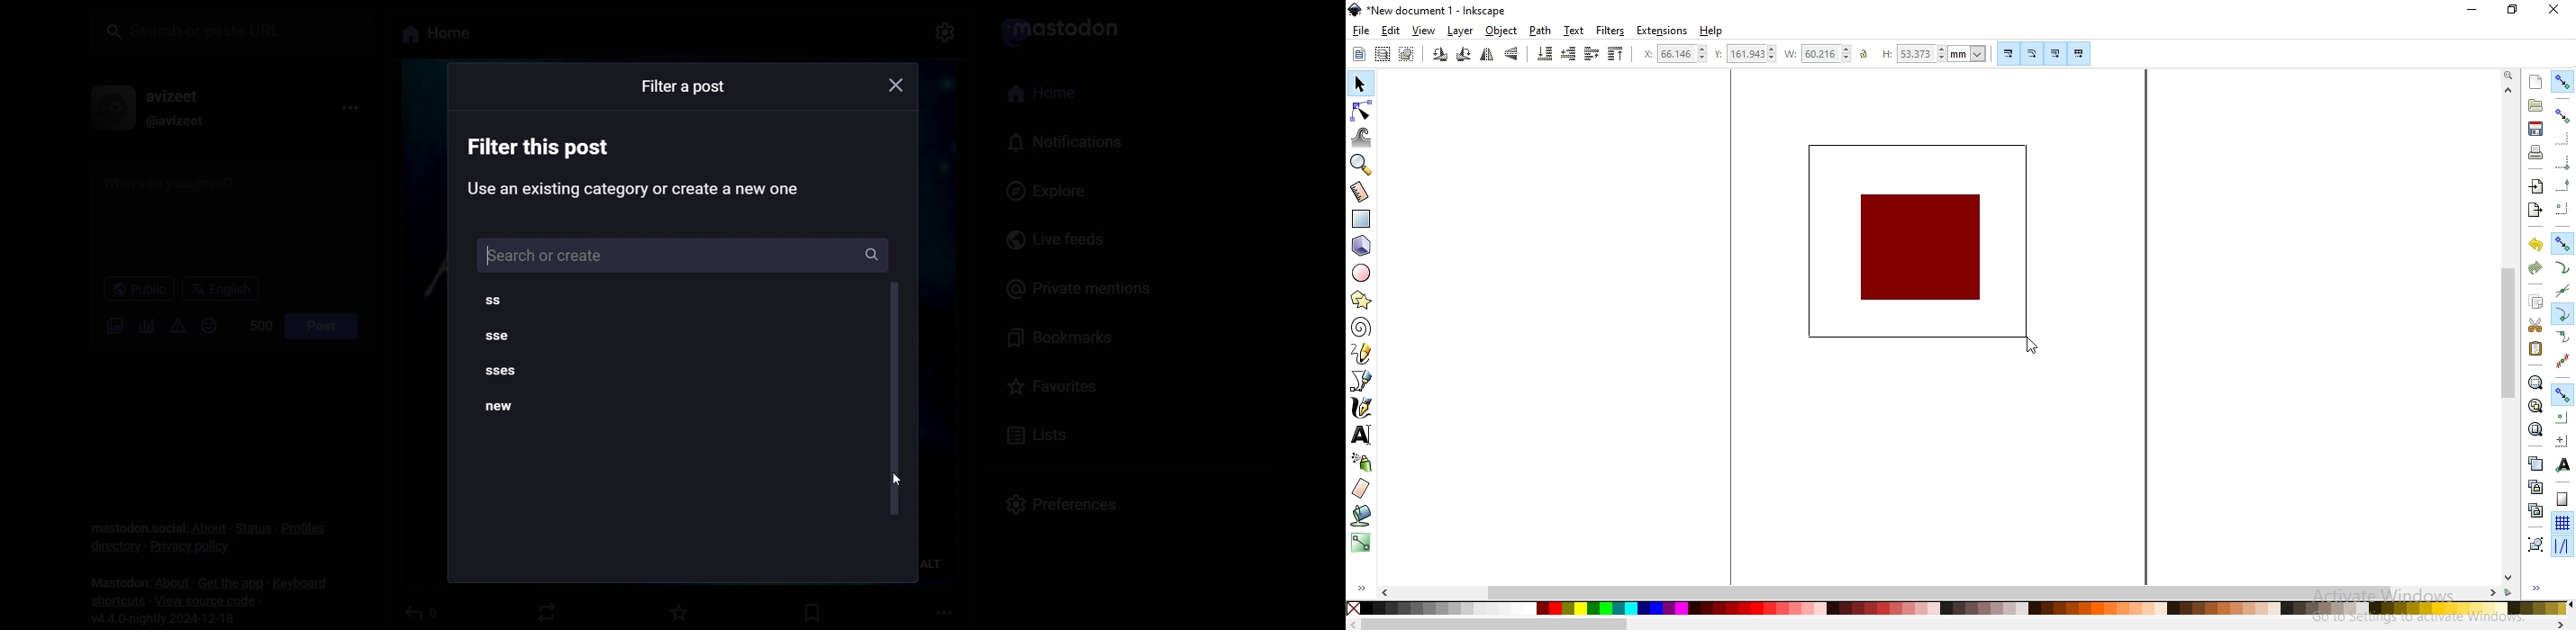  I want to click on flip horizontally, so click(1487, 57).